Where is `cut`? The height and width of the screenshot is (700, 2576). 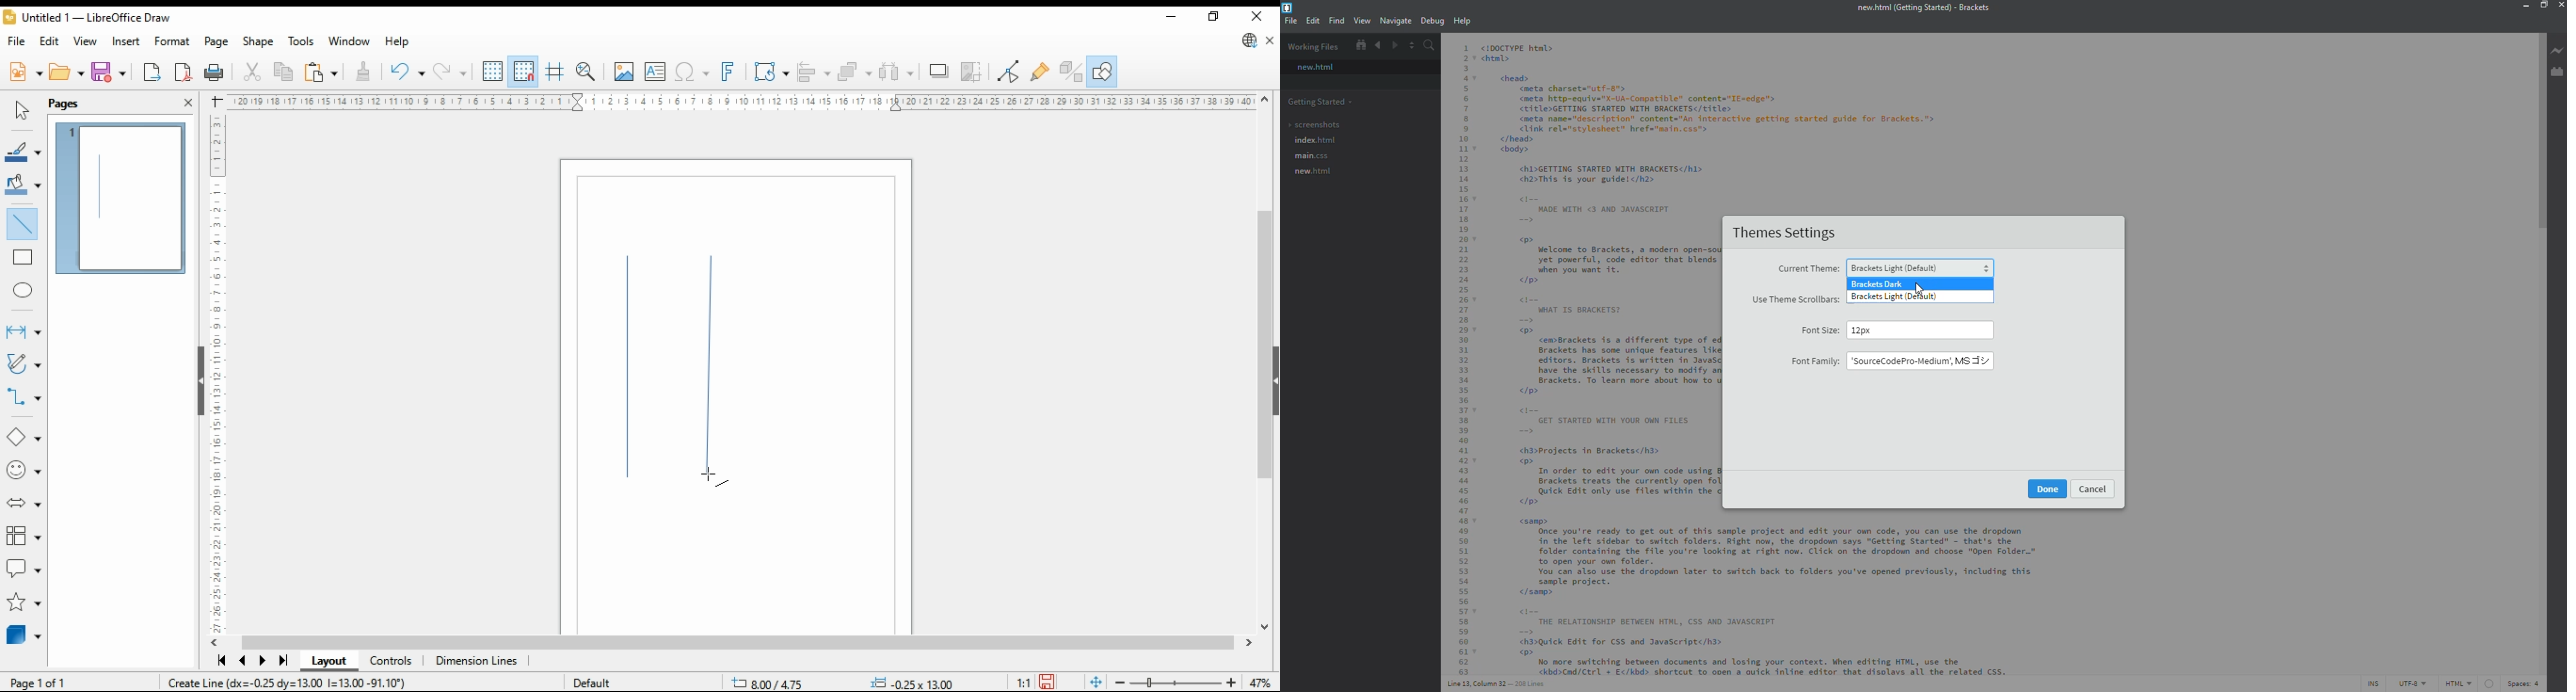 cut is located at coordinates (254, 72).